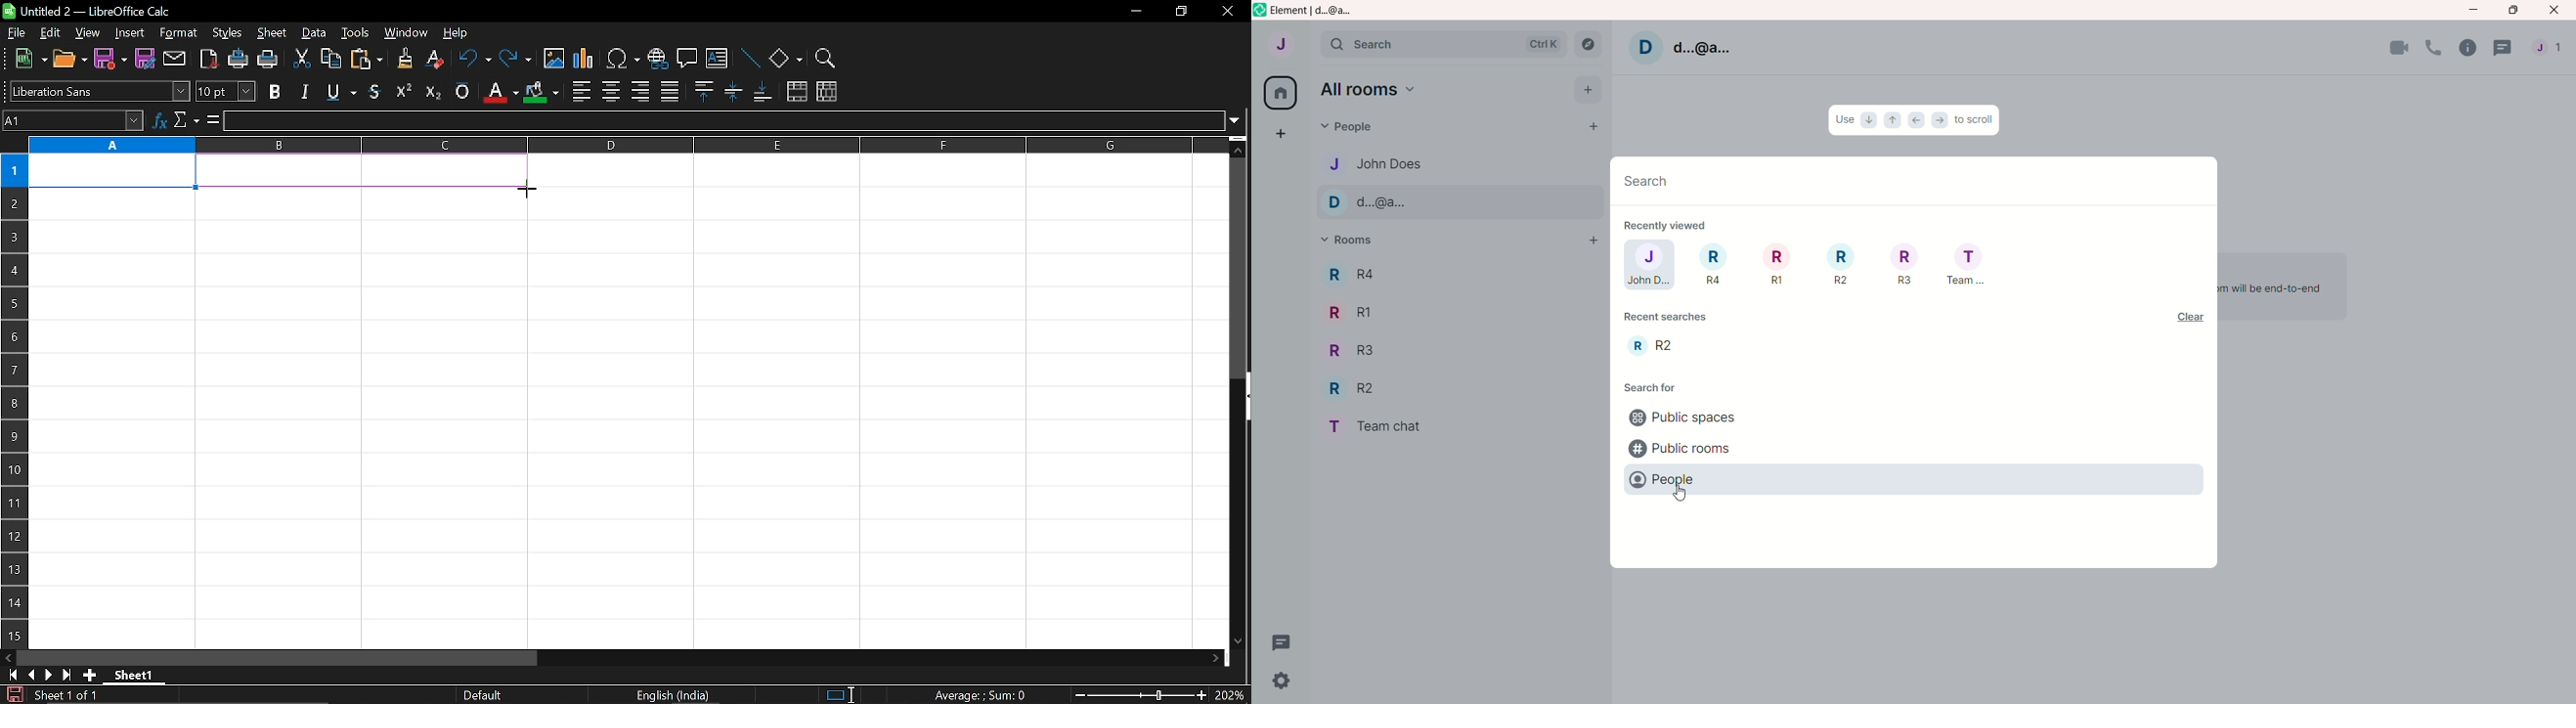 The width and height of the screenshot is (2576, 728). Describe the element at coordinates (733, 93) in the screenshot. I see `center vertically` at that location.